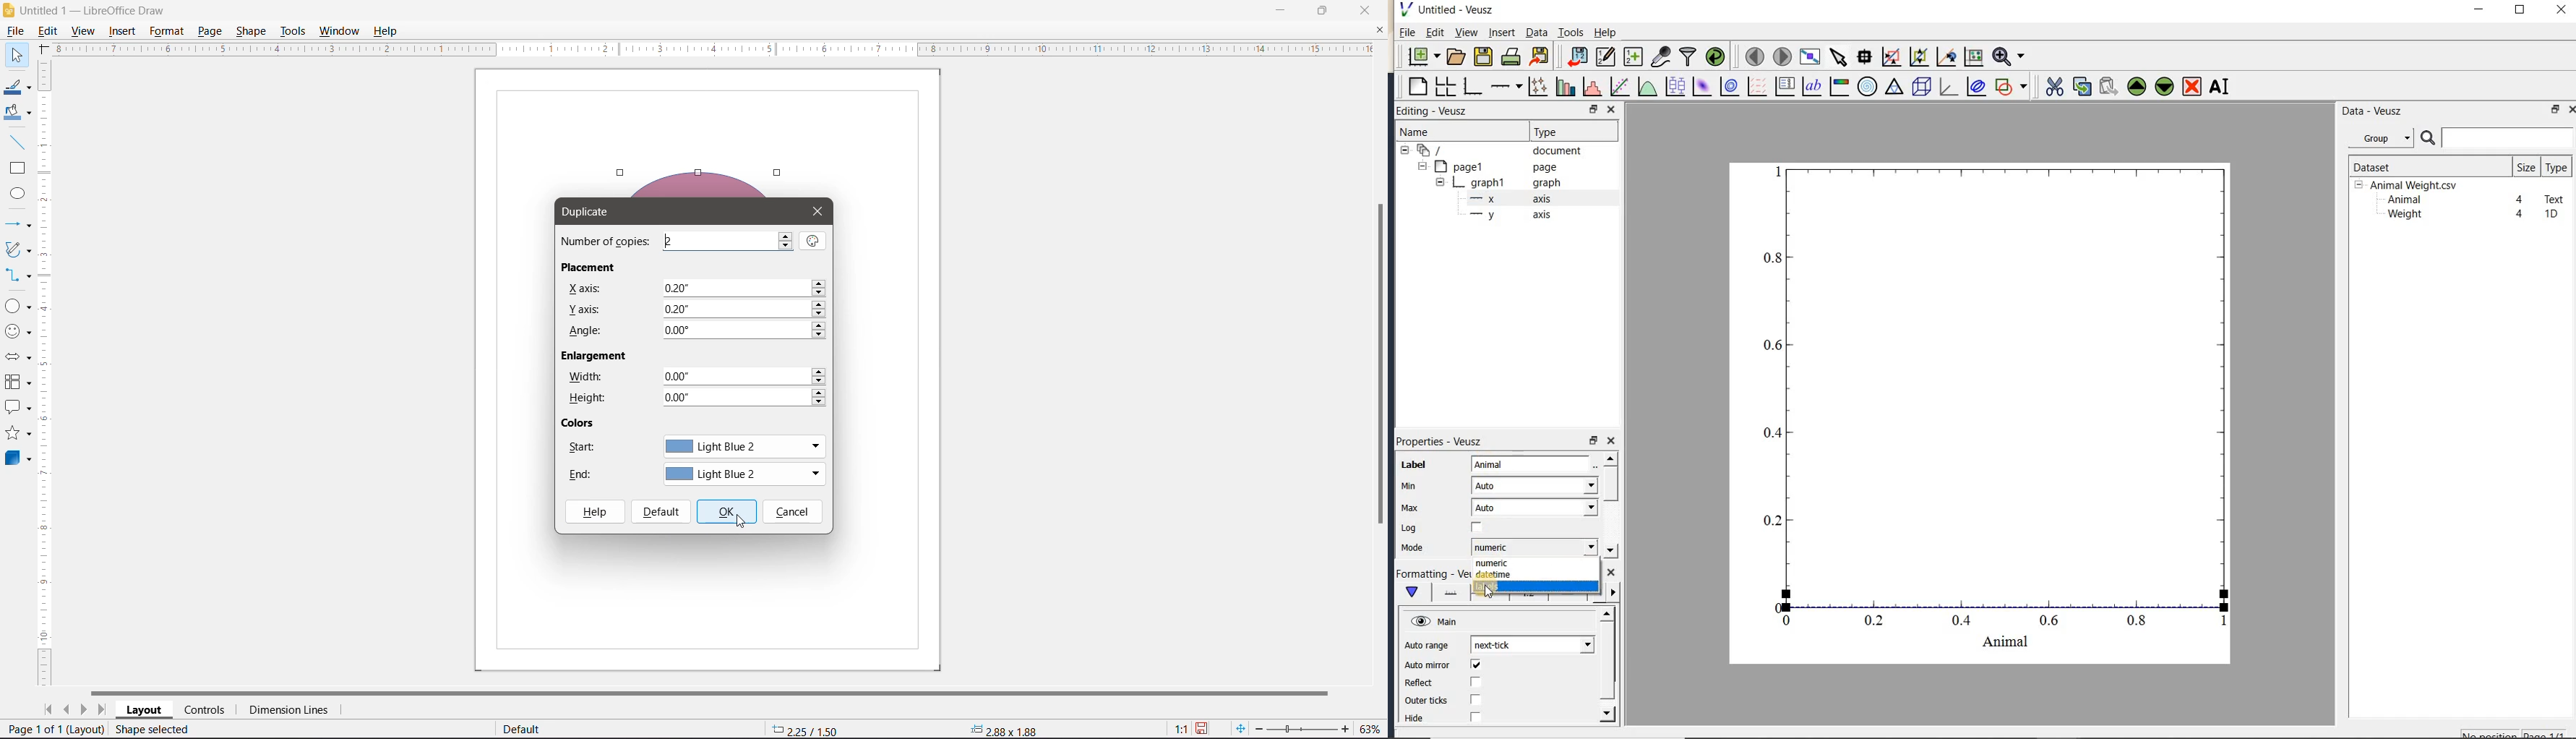 This screenshot has width=2576, height=756. What do you see at coordinates (1839, 57) in the screenshot?
I see `select items from the graph or scroll` at bounding box center [1839, 57].